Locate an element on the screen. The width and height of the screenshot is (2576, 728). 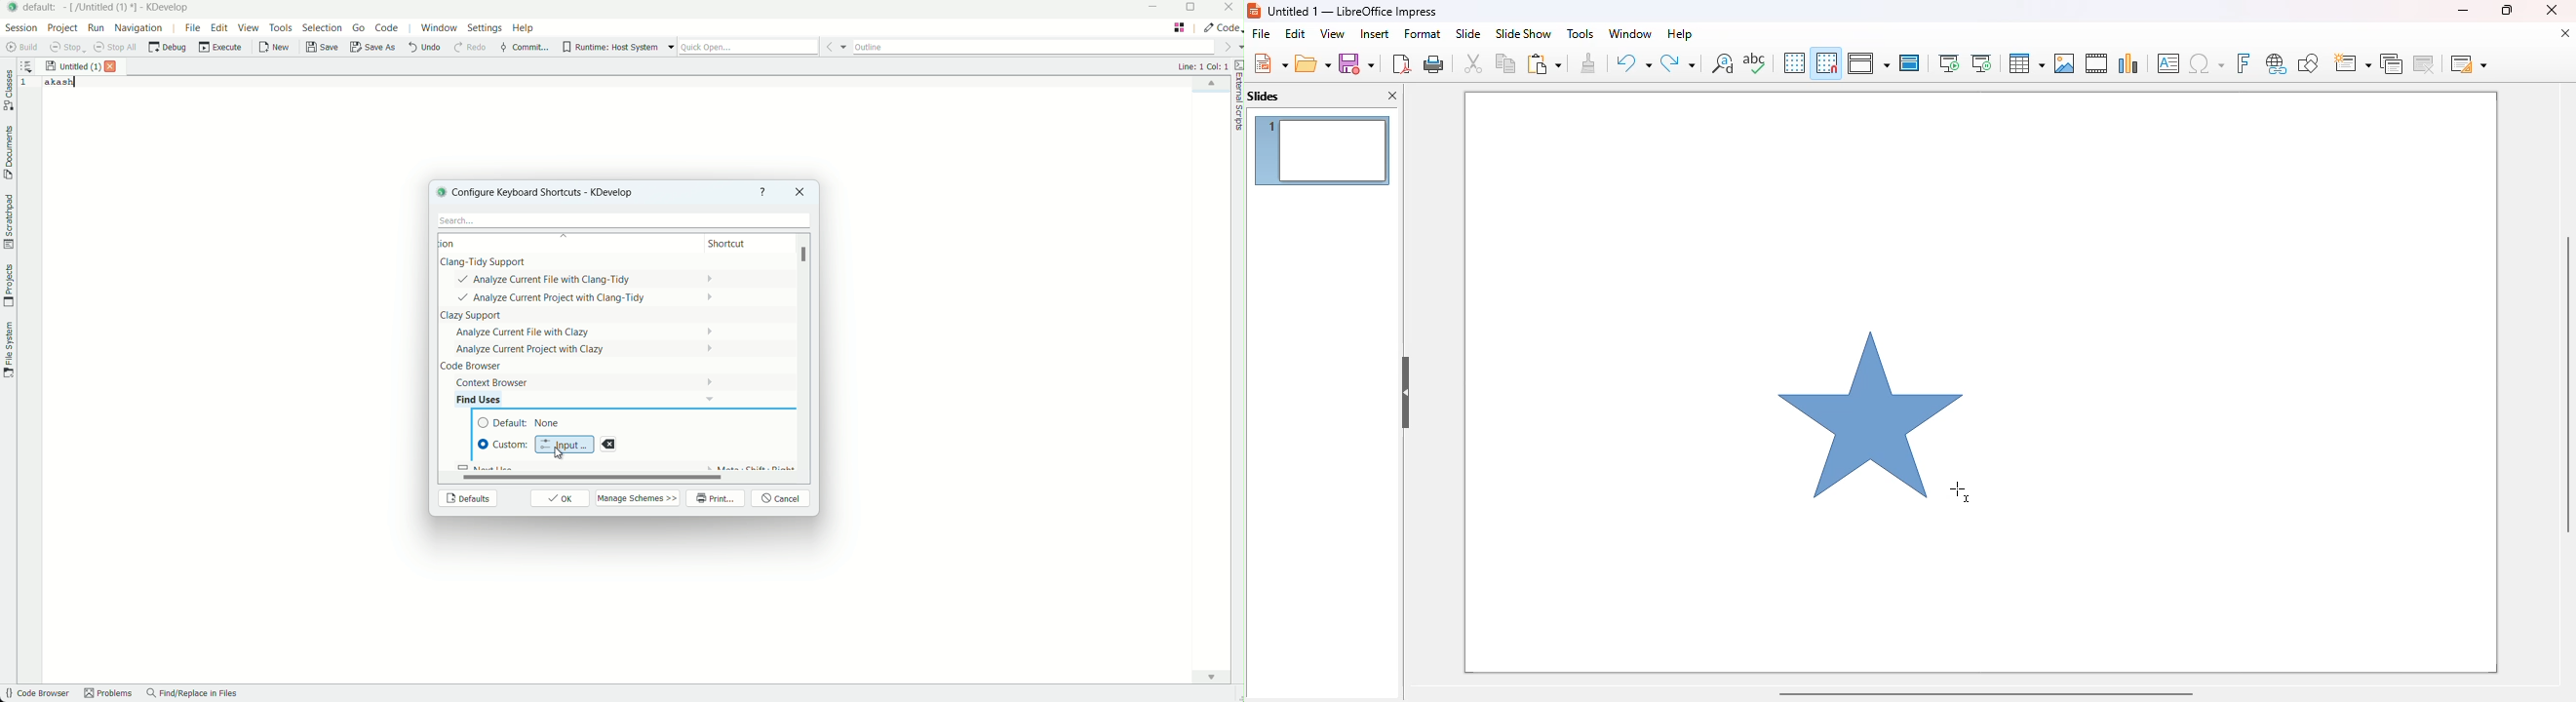
format is located at coordinates (1423, 33).